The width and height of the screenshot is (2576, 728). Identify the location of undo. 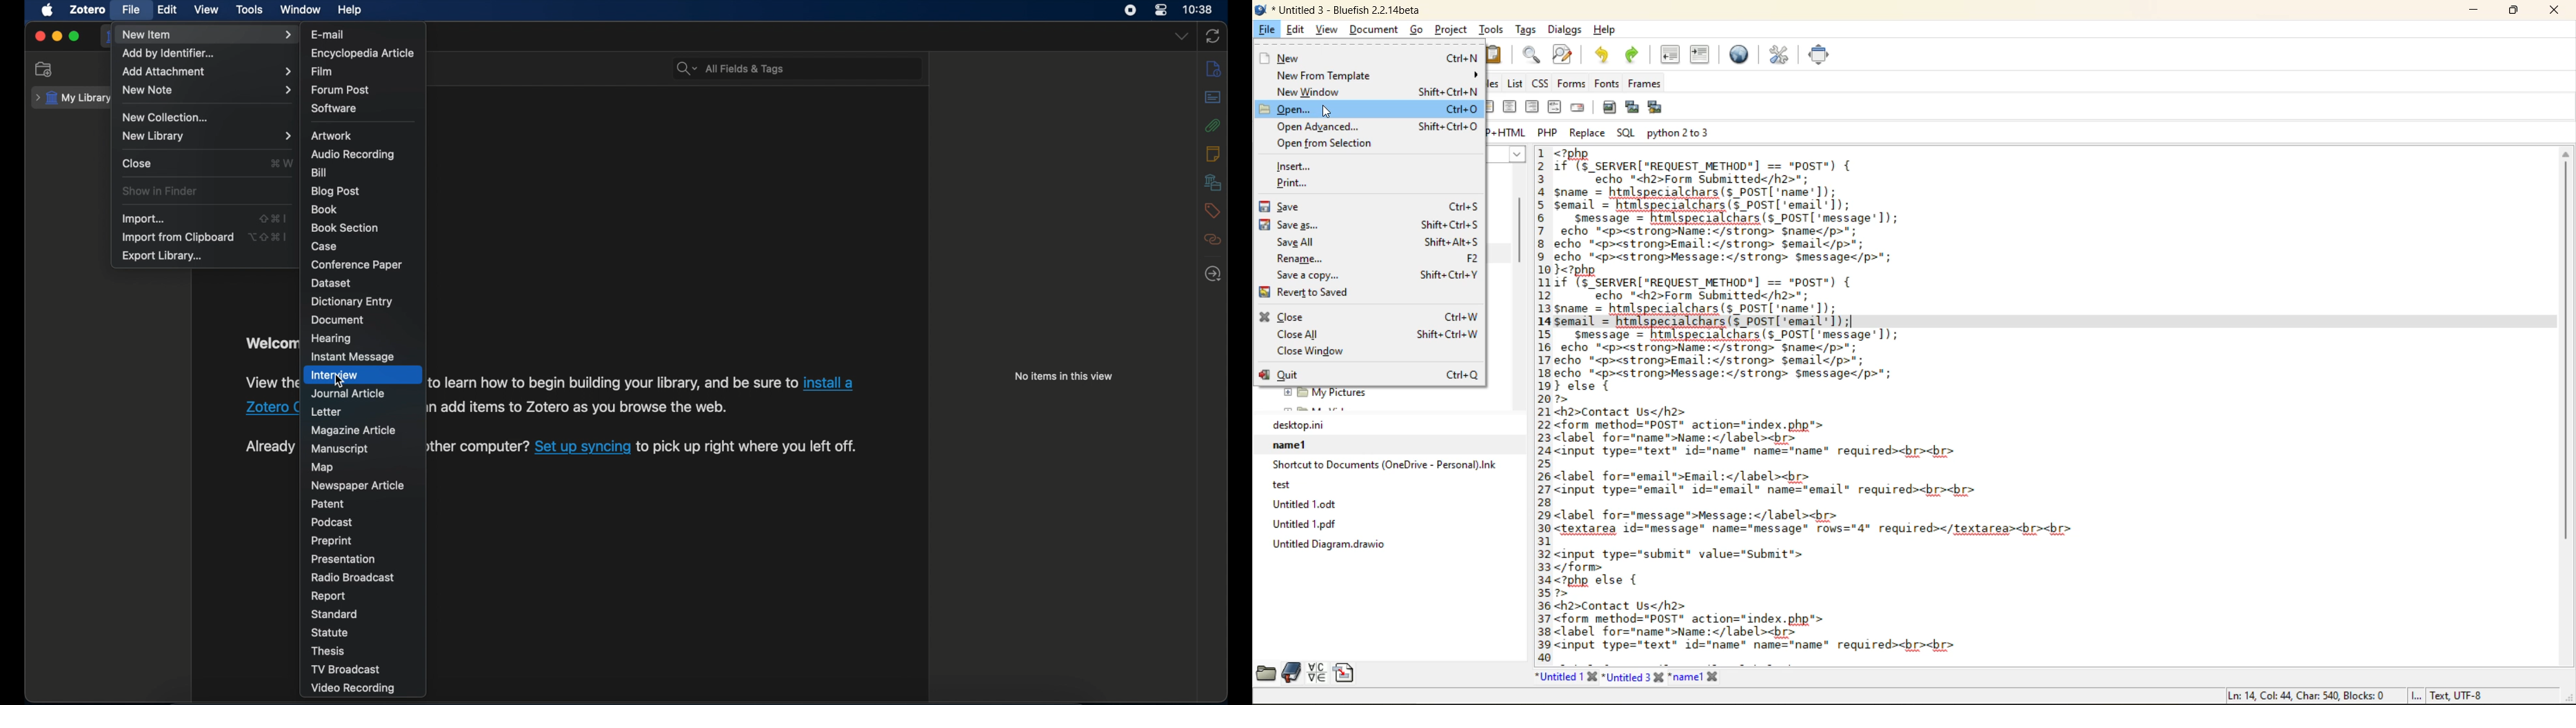
(1600, 54).